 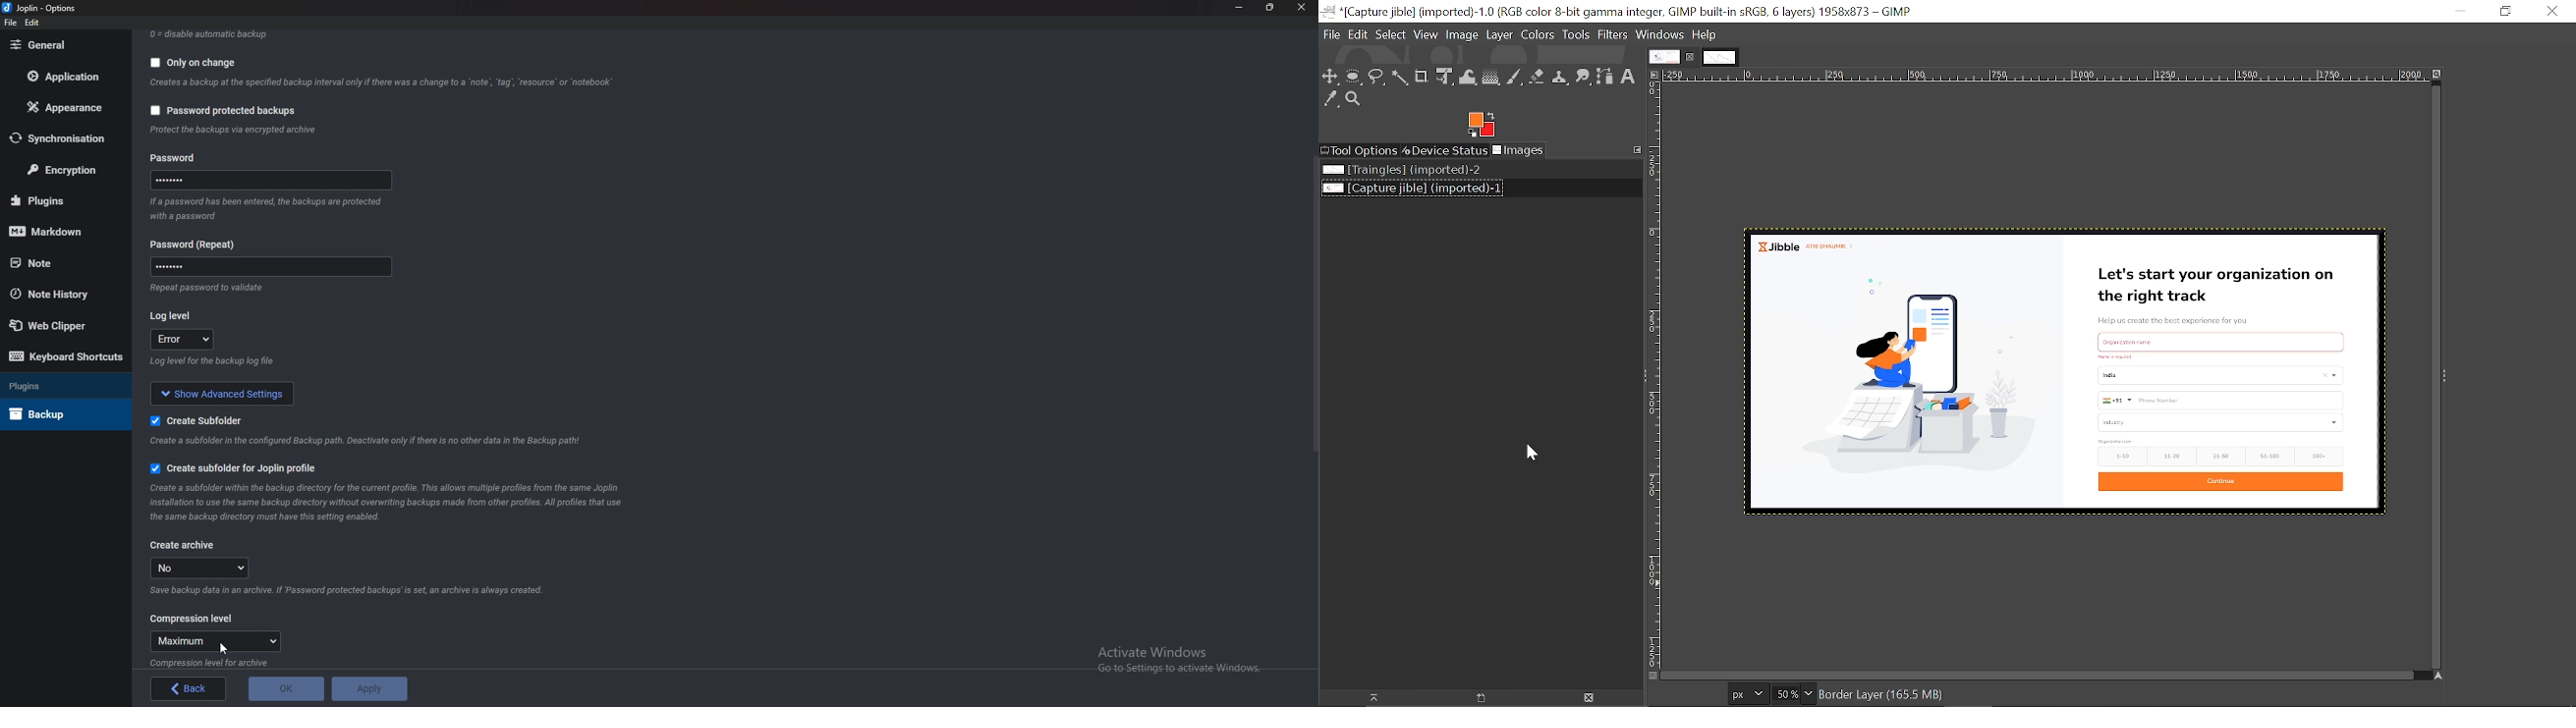 What do you see at coordinates (193, 618) in the screenshot?
I see `Compression level` at bounding box center [193, 618].